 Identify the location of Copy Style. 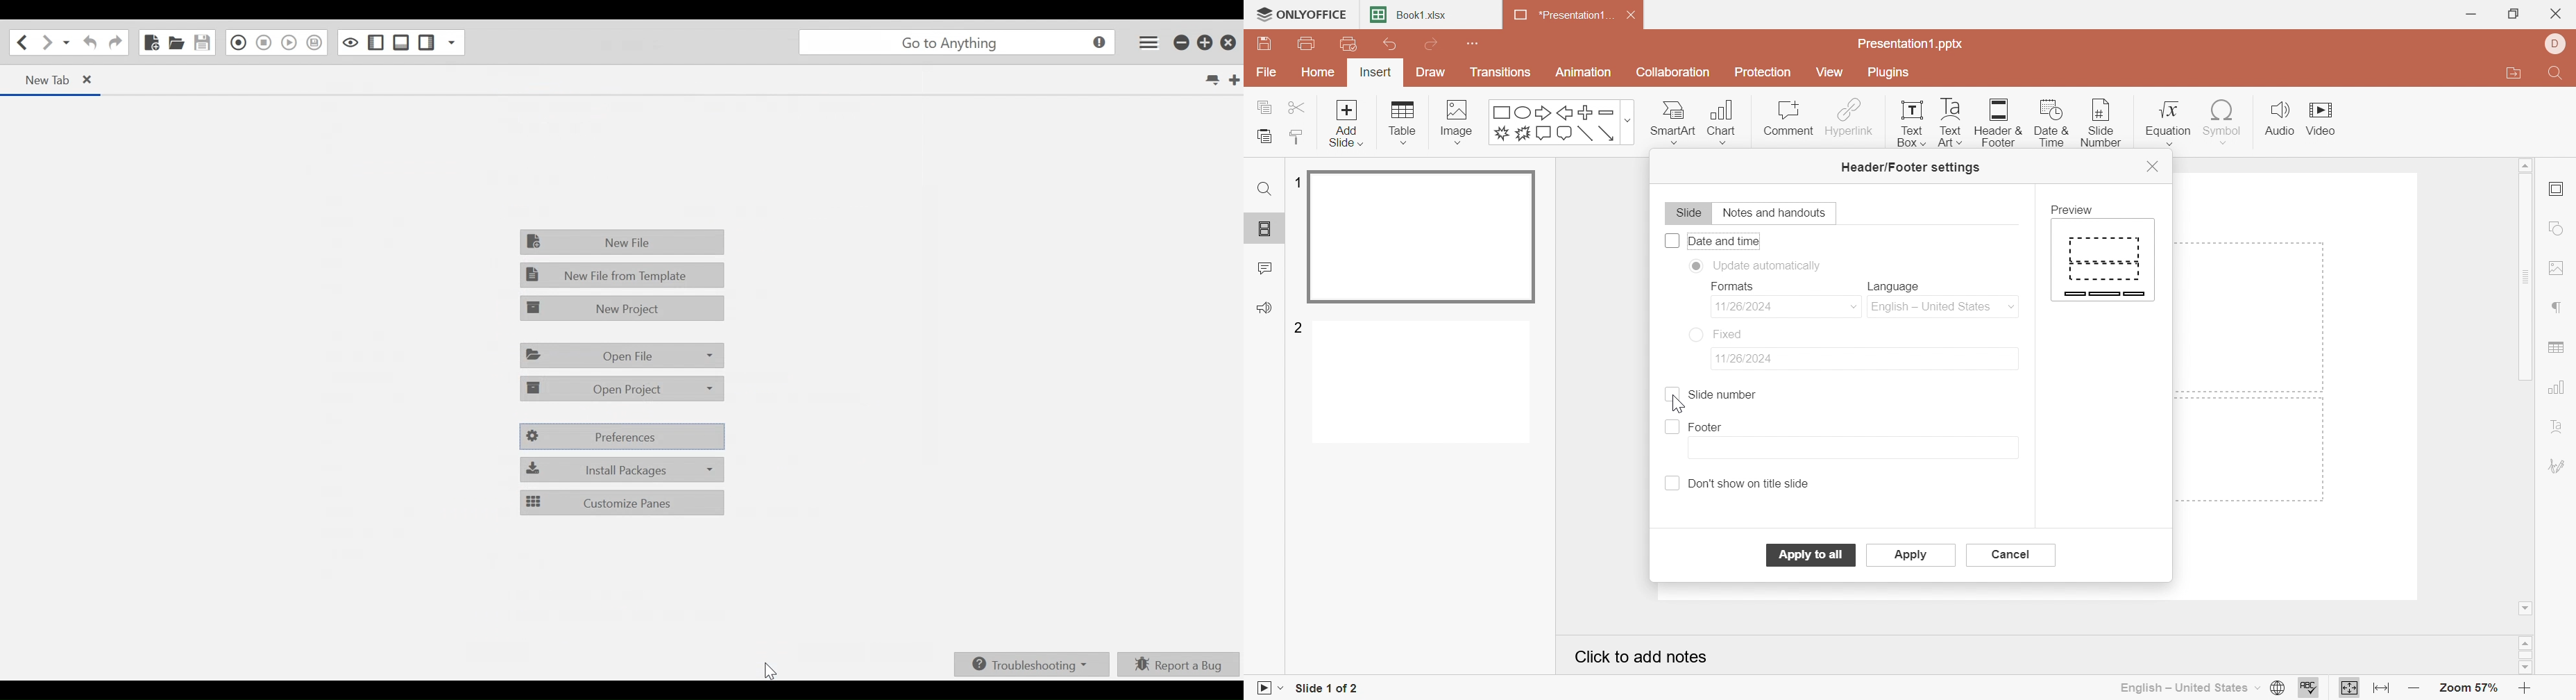
(1297, 137).